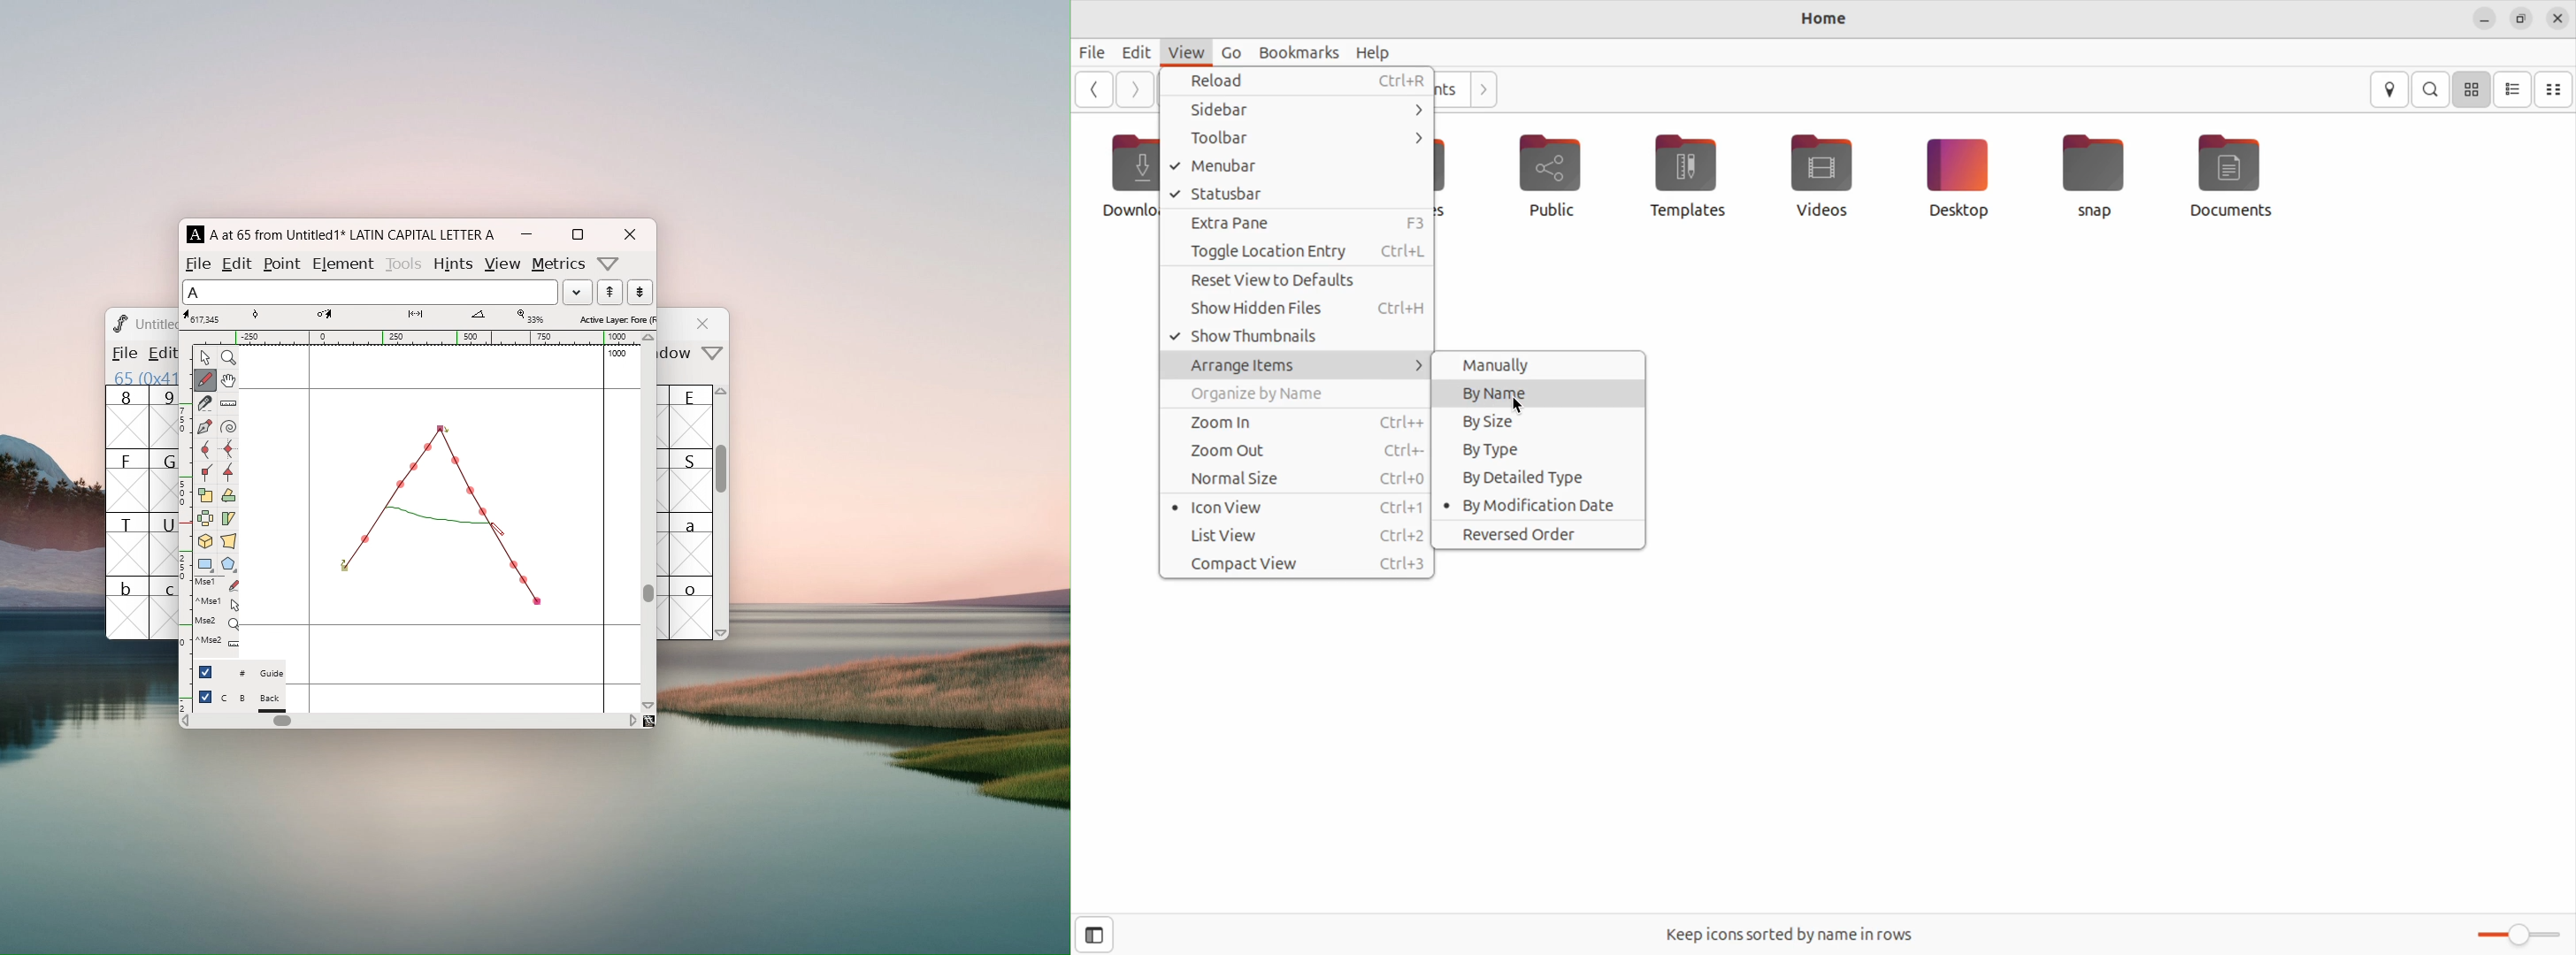 Image resolution: width=2576 pixels, height=980 pixels. Describe the element at coordinates (227, 497) in the screenshot. I see `rotate the selection` at that location.